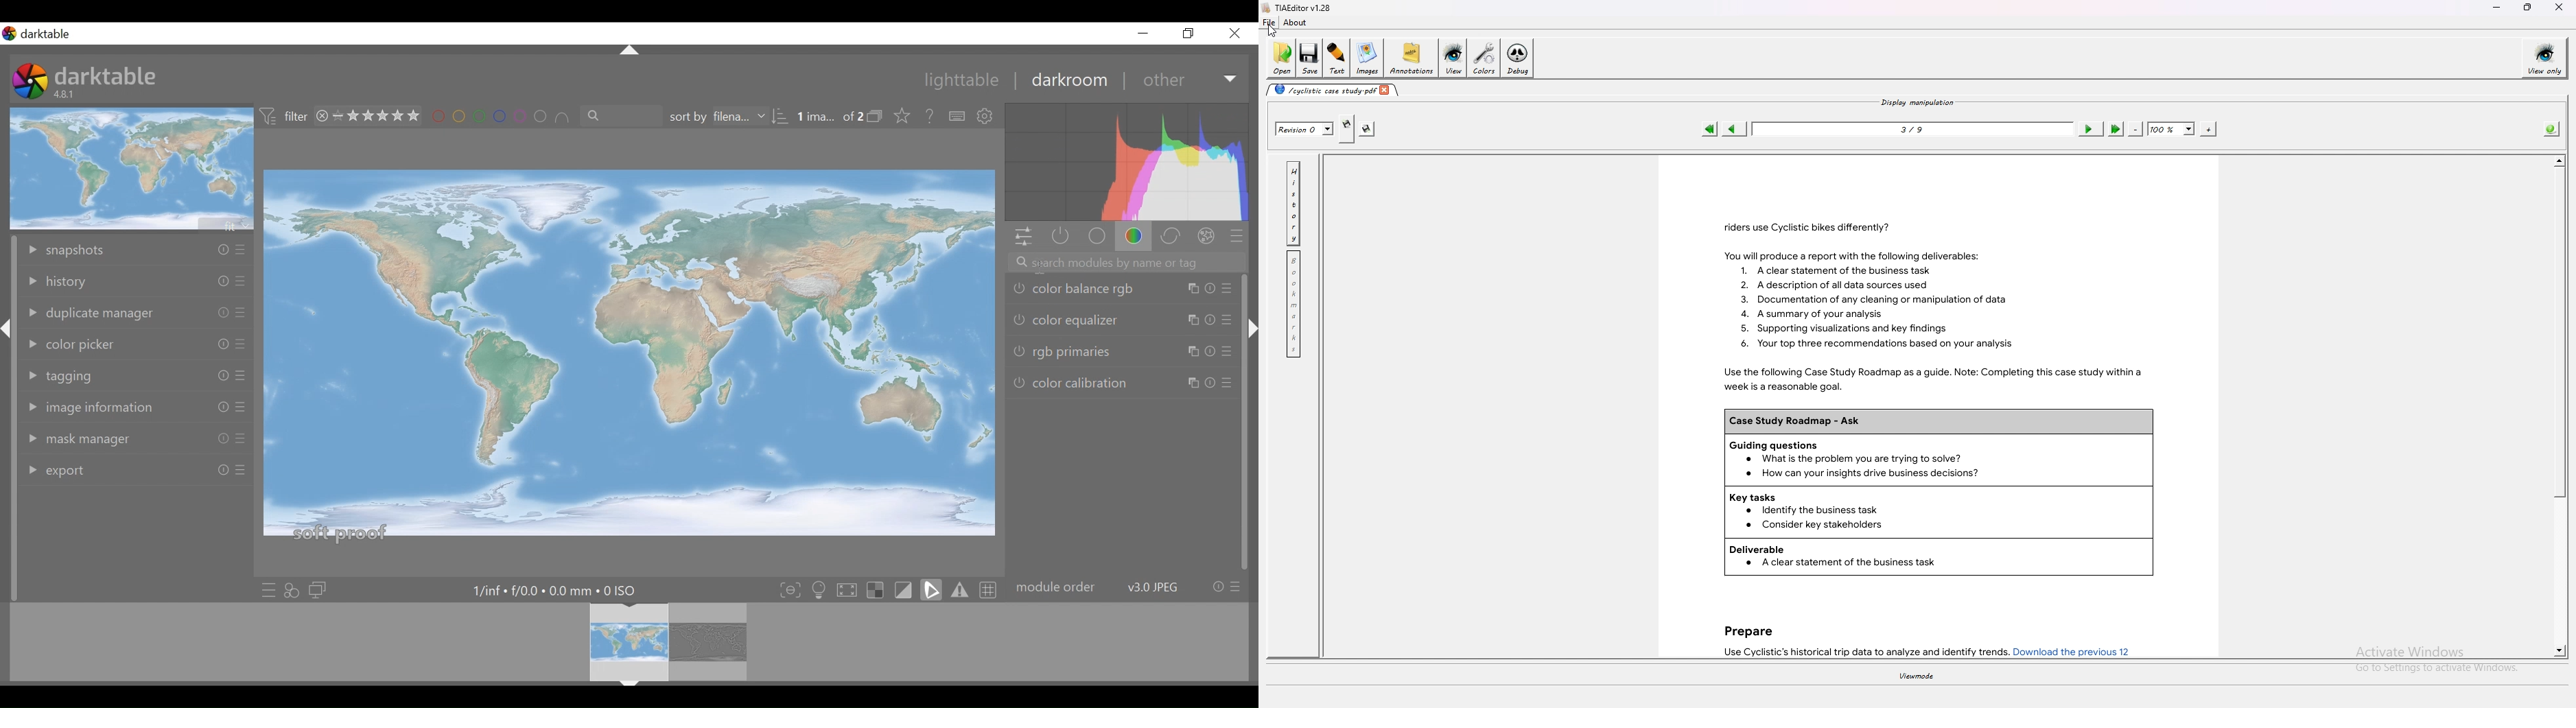  Describe the element at coordinates (1234, 33) in the screenshot. I see `close` at that location.